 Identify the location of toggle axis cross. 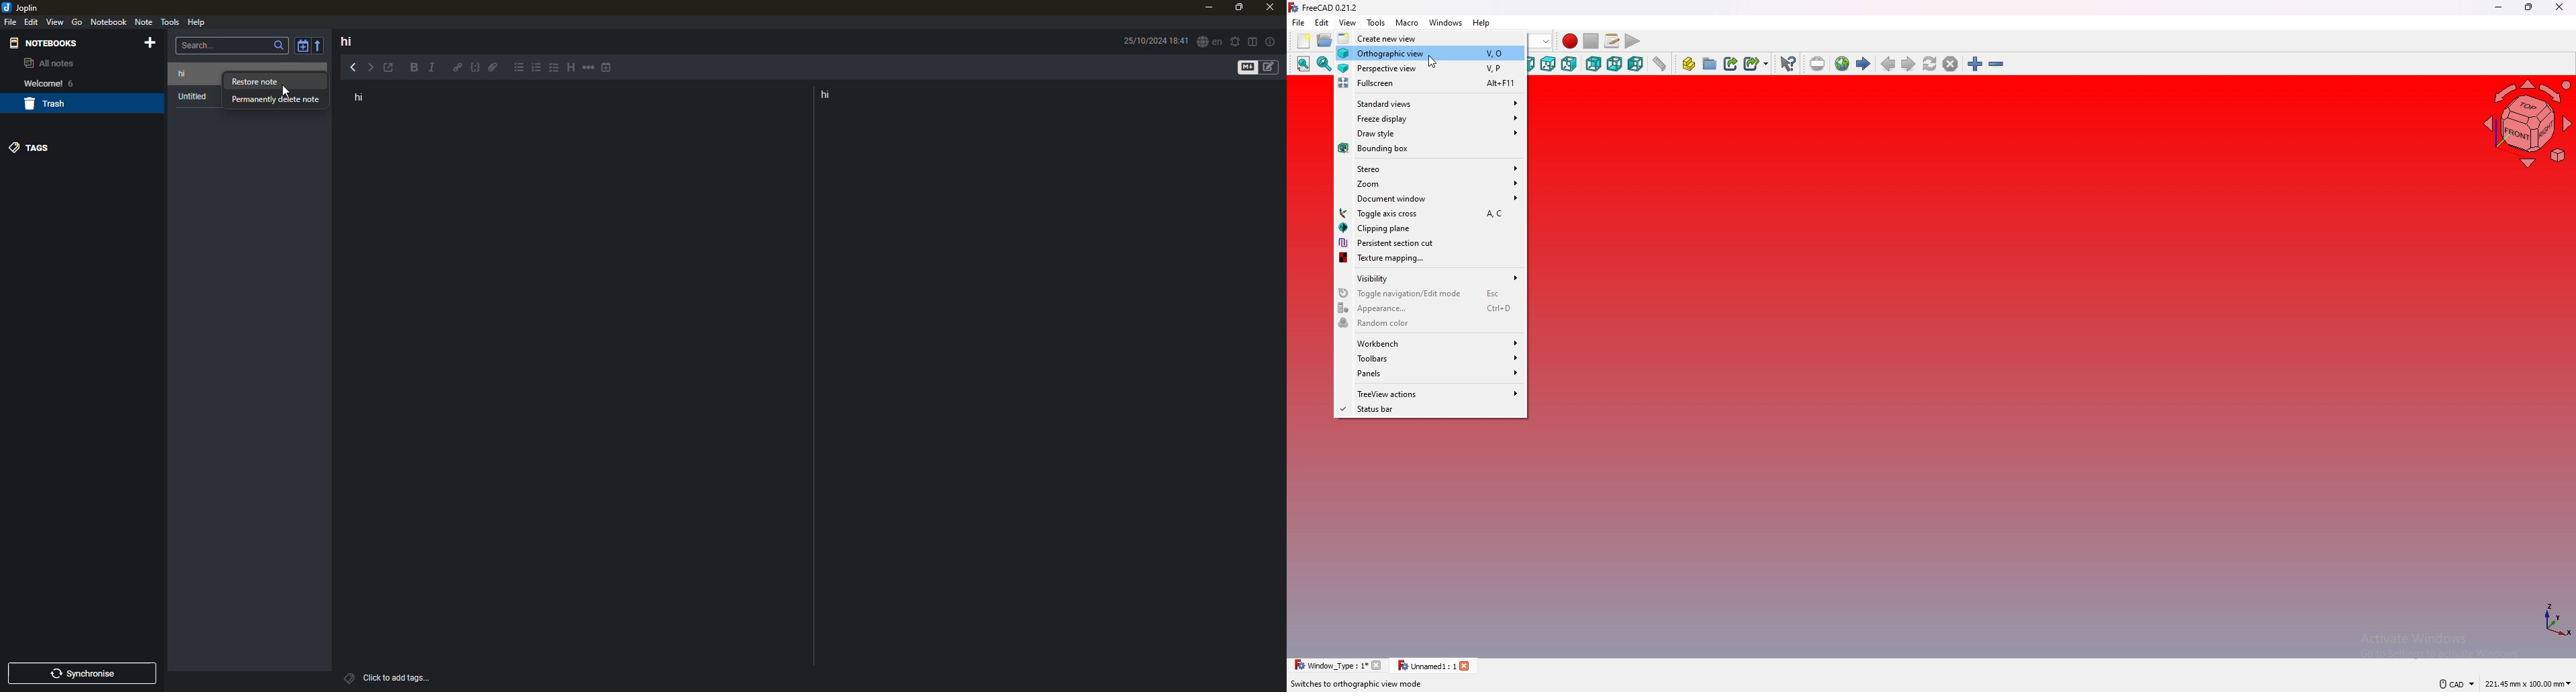
(1430, 214).